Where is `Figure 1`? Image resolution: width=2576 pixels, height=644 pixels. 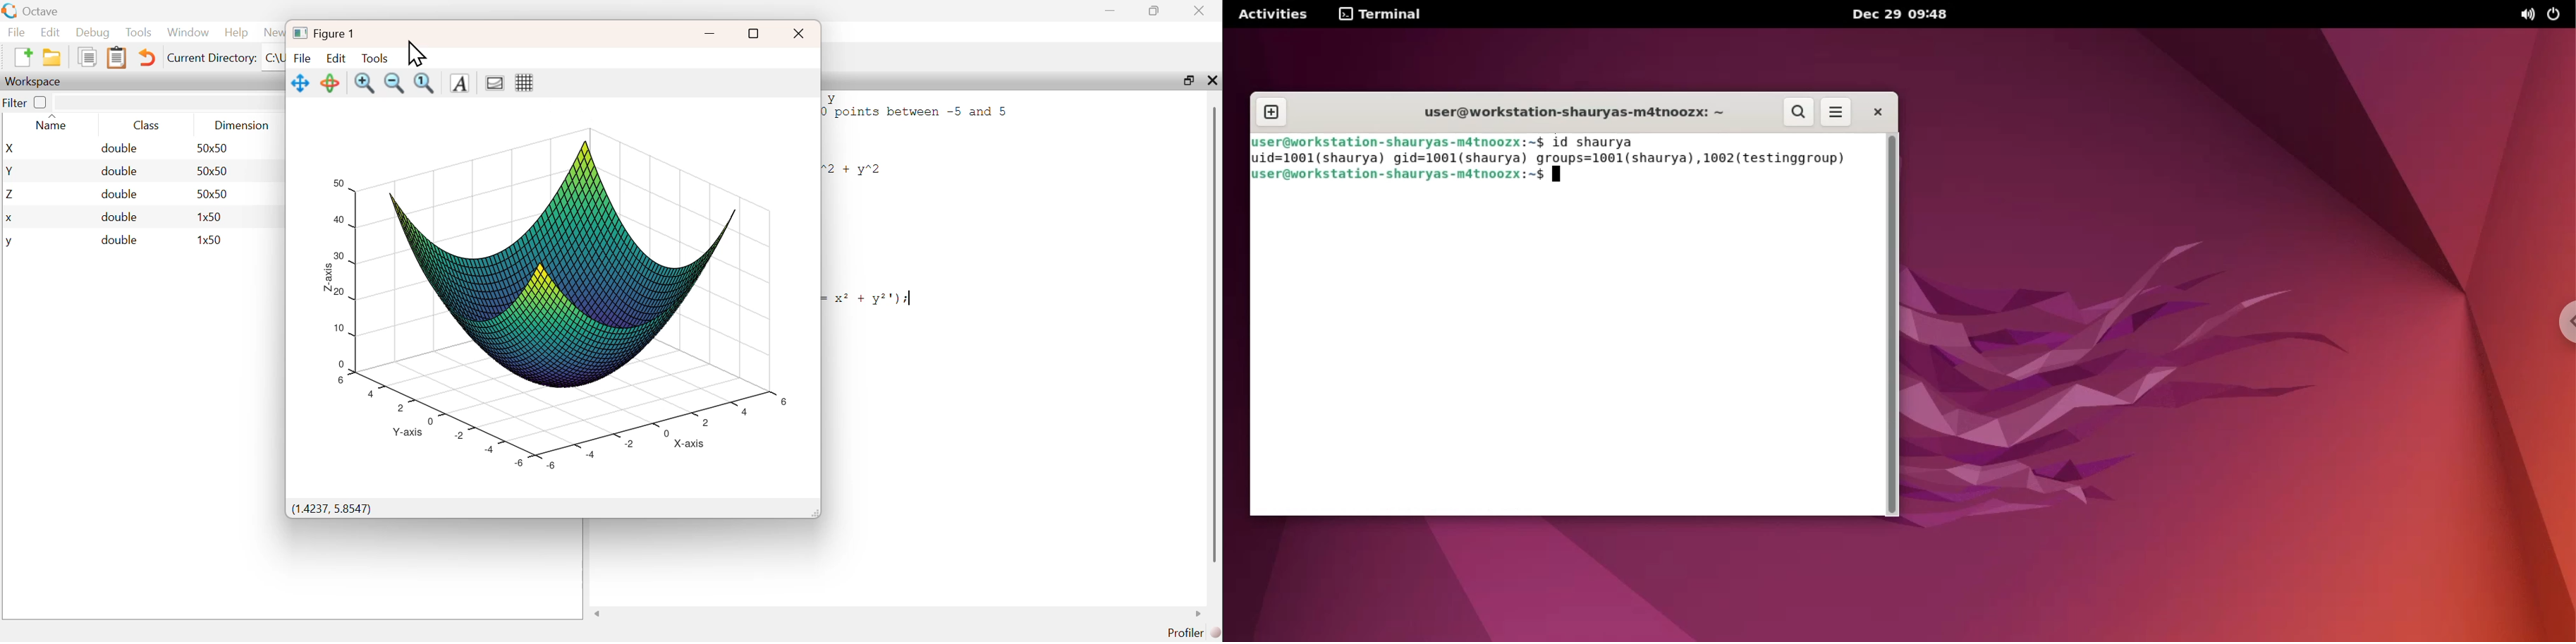 Figure 1 is located at coordinates (324, 33).